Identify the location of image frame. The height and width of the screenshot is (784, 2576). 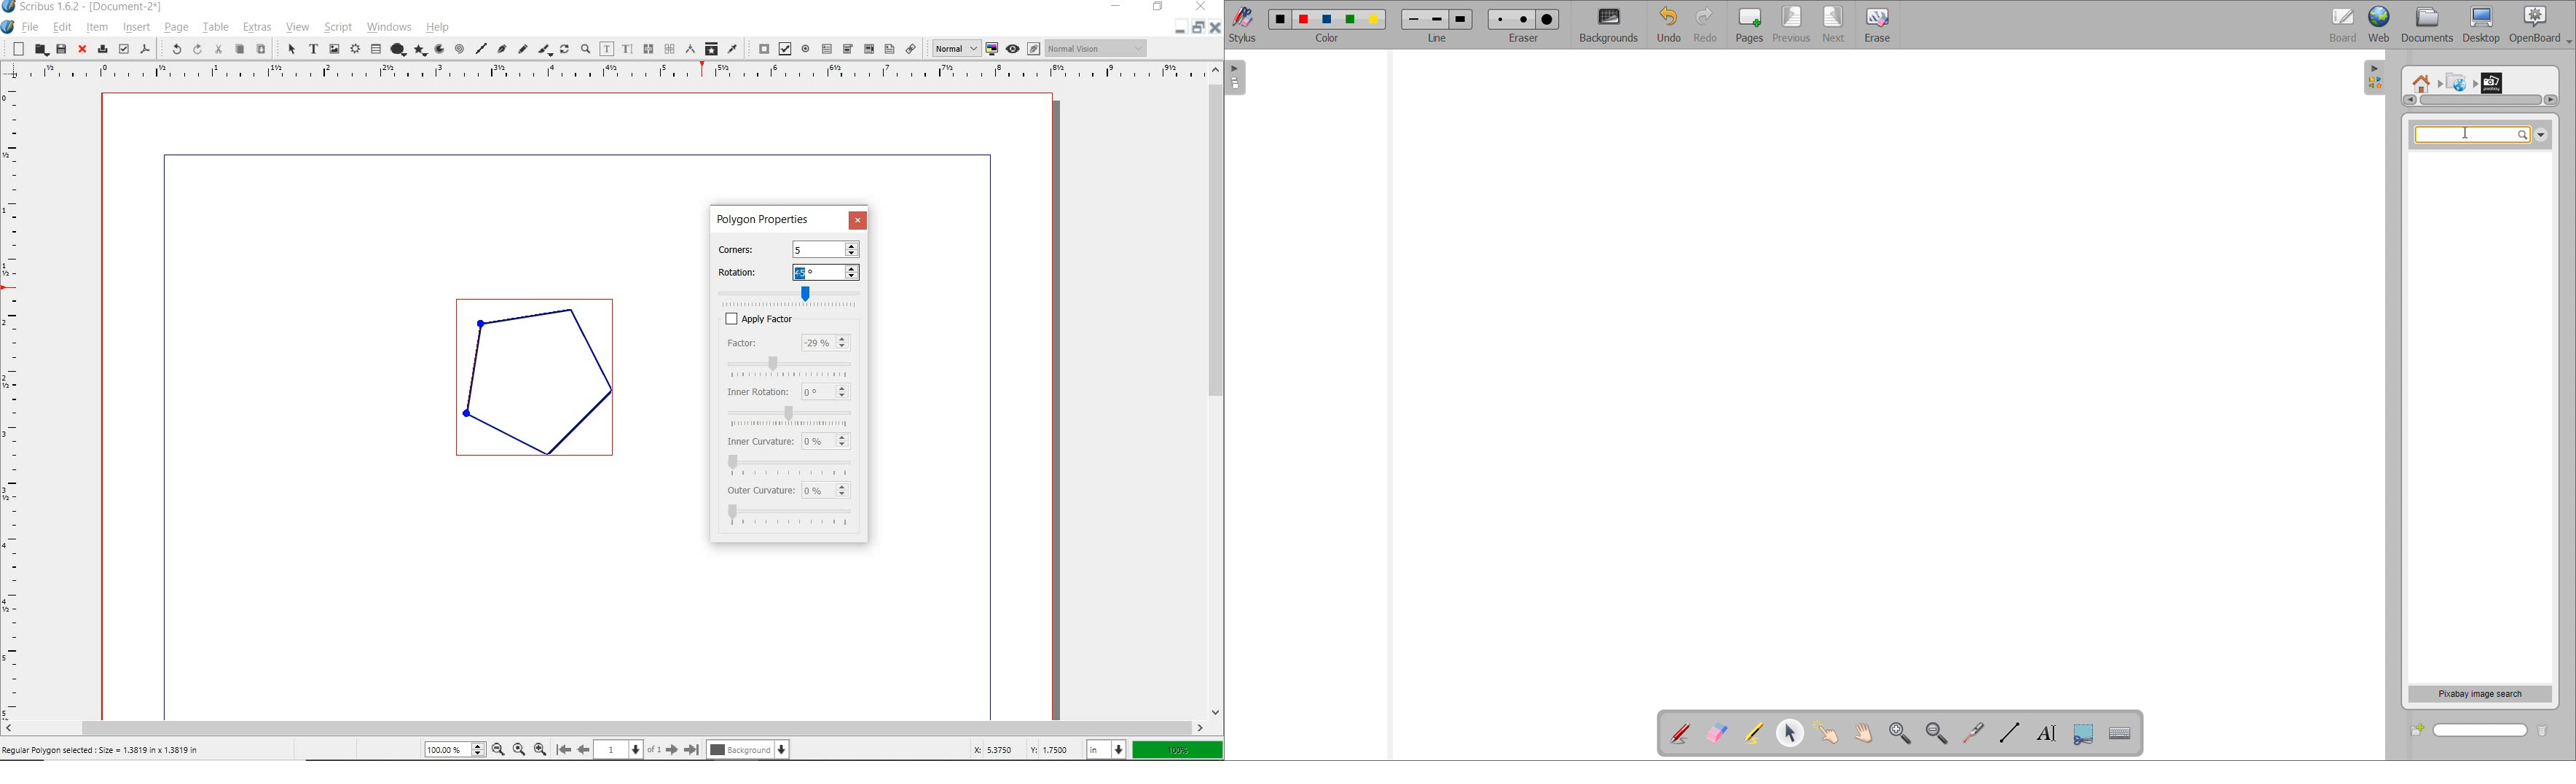
(333, 48).